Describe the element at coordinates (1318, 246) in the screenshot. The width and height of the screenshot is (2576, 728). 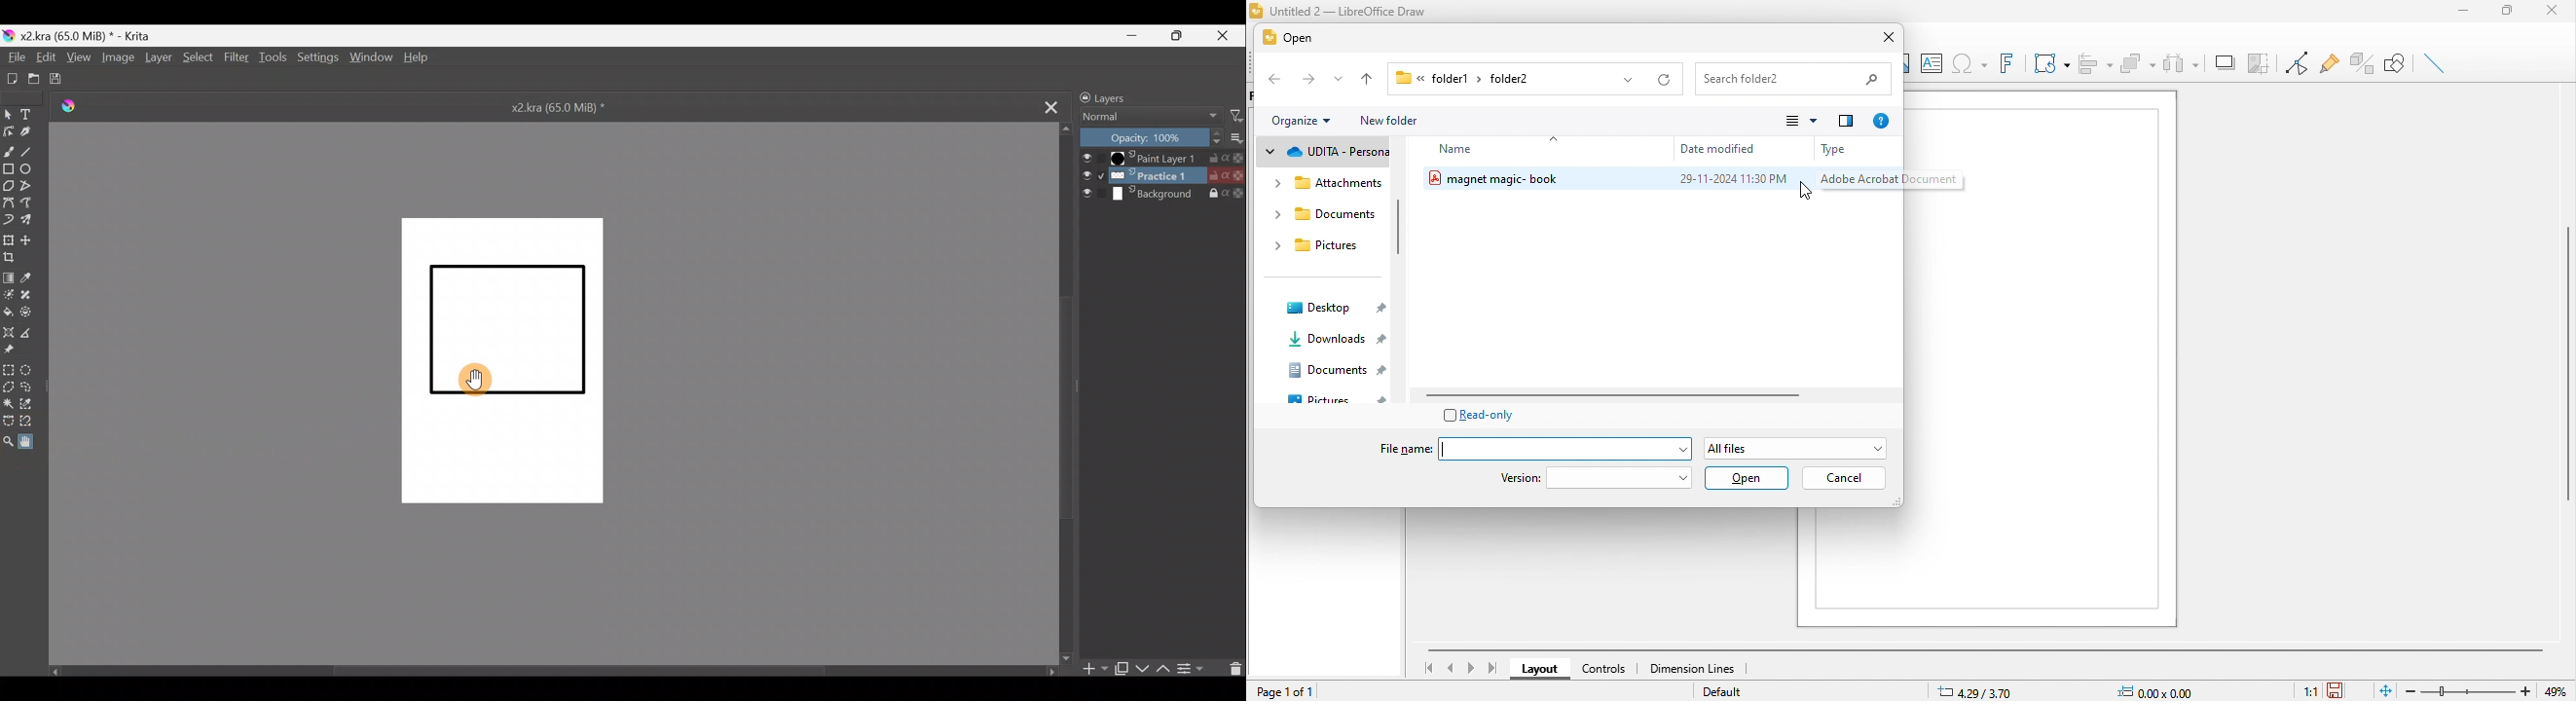
I see `pictures` at that location.